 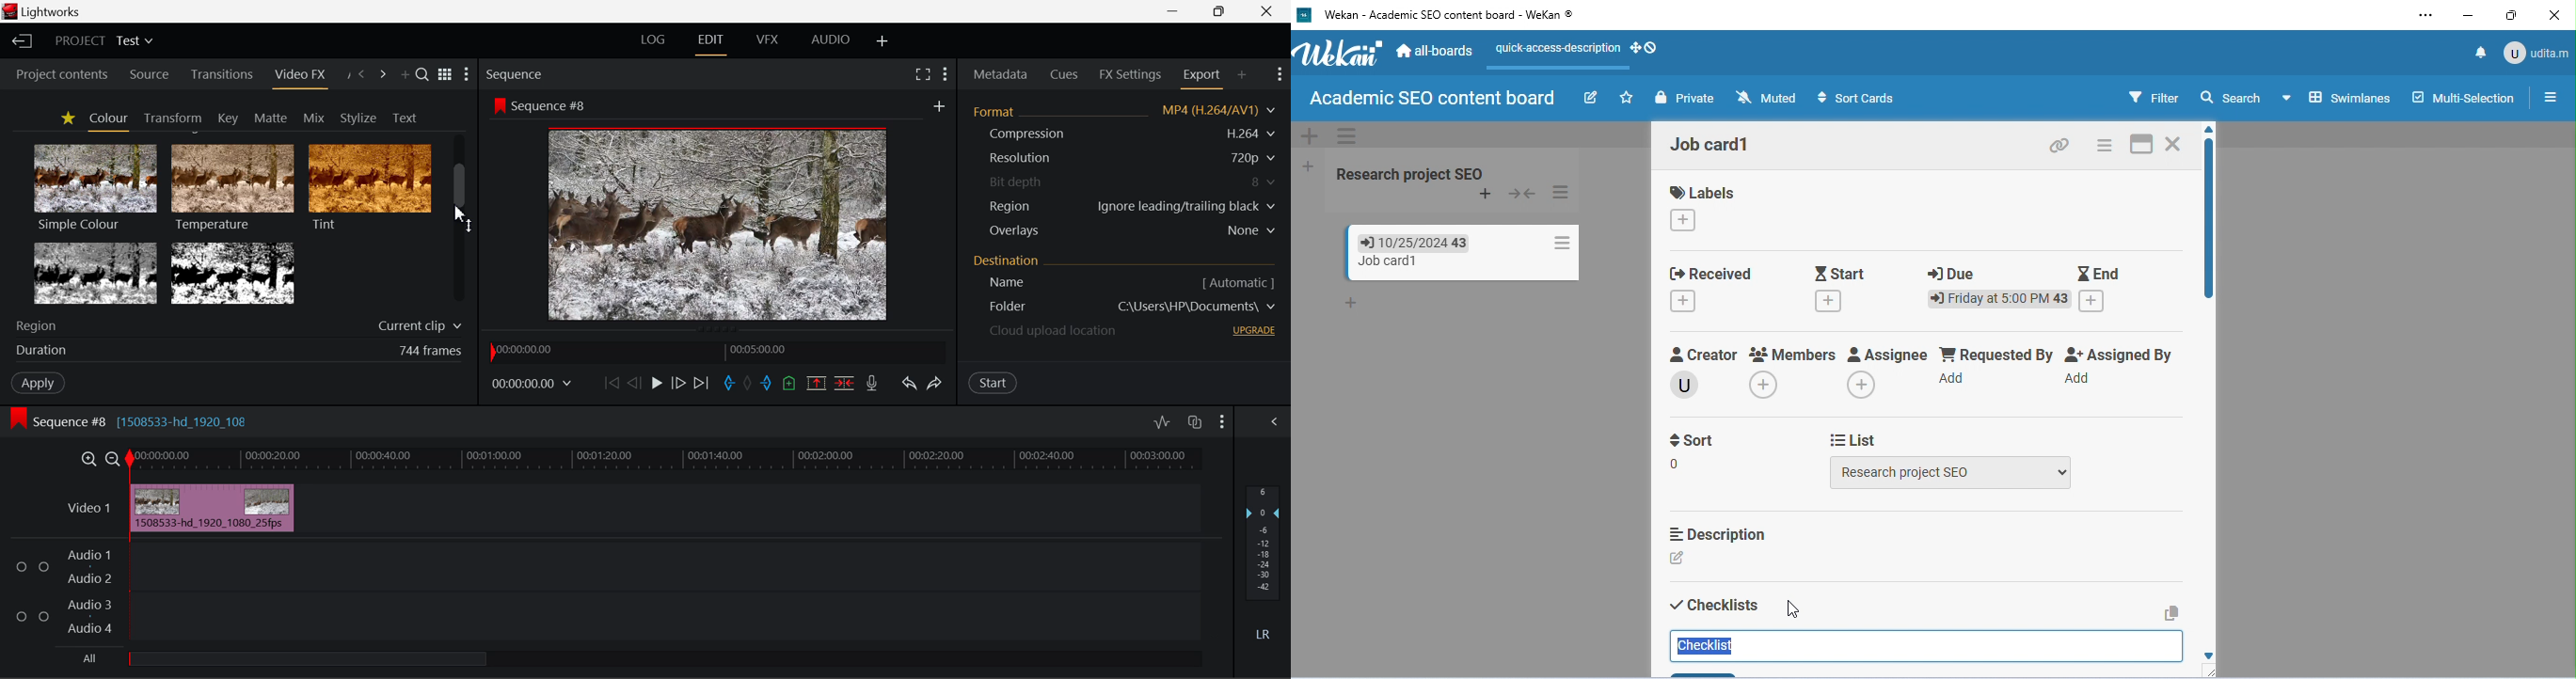 What do you see at coordinates (1924, 646) in the screenshot?
I see `space for typing checklist name` at bounding box center [1924, 646].